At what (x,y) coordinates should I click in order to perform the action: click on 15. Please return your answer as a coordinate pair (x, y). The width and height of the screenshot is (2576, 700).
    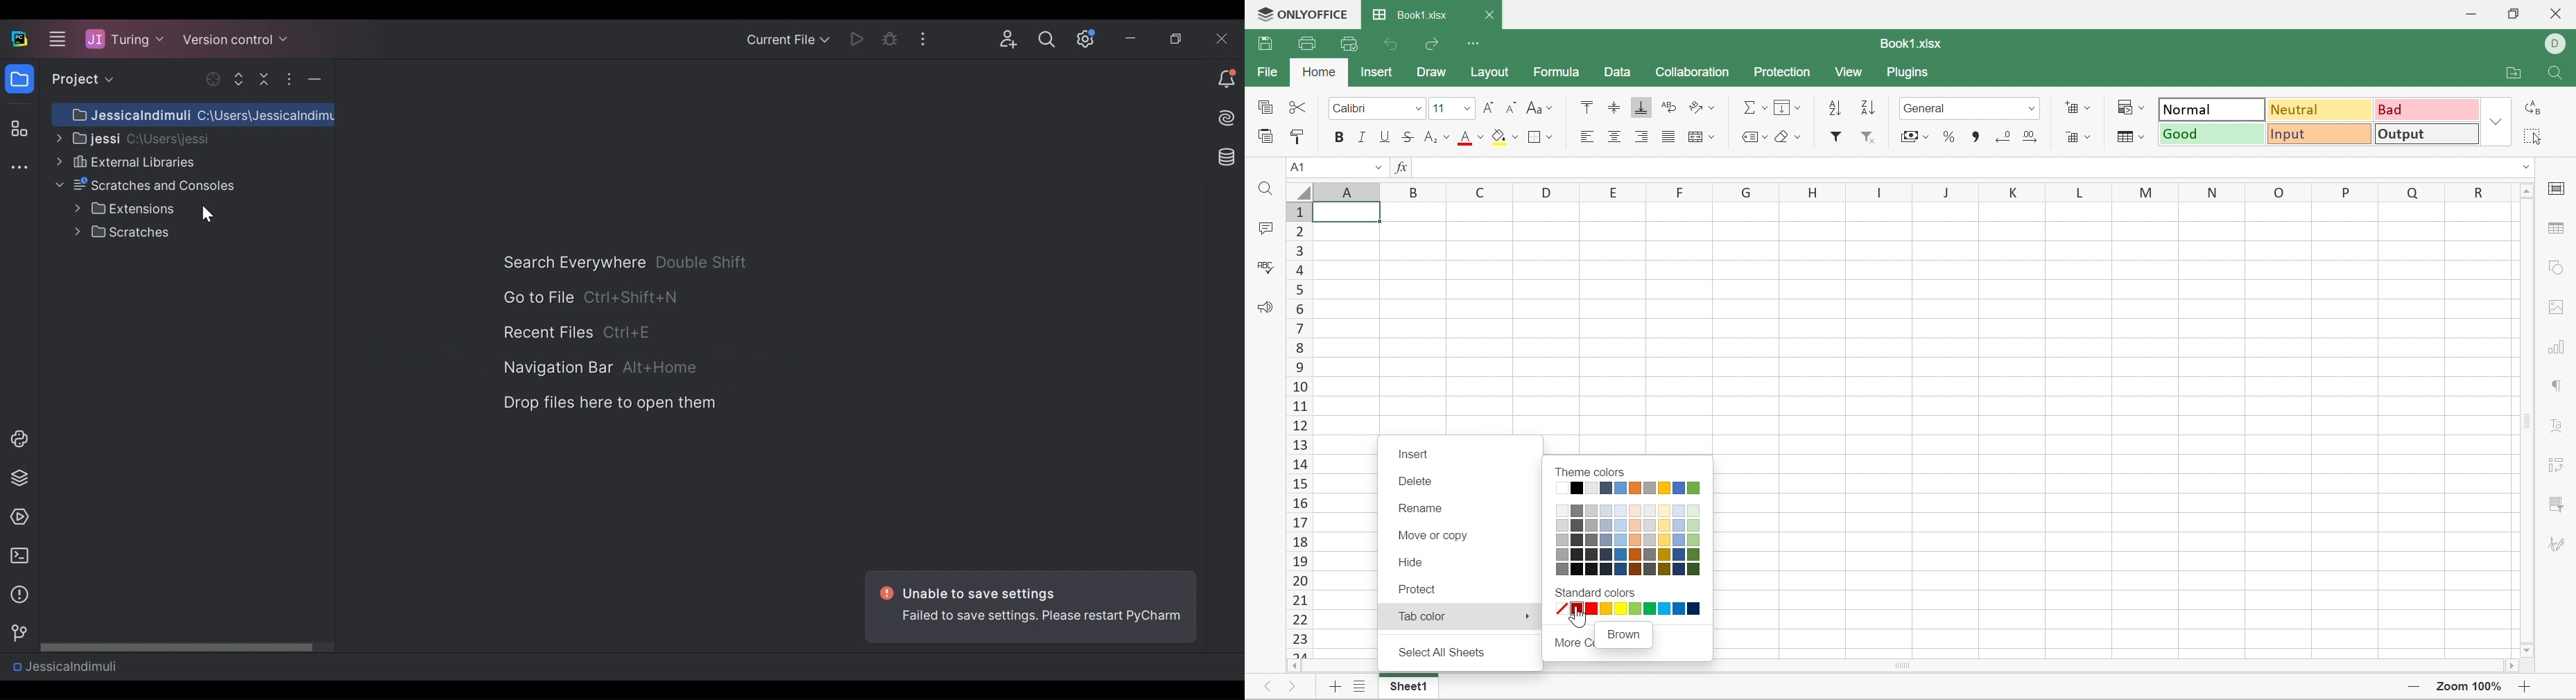
    Looking at the image, I should click on (1302, 485).